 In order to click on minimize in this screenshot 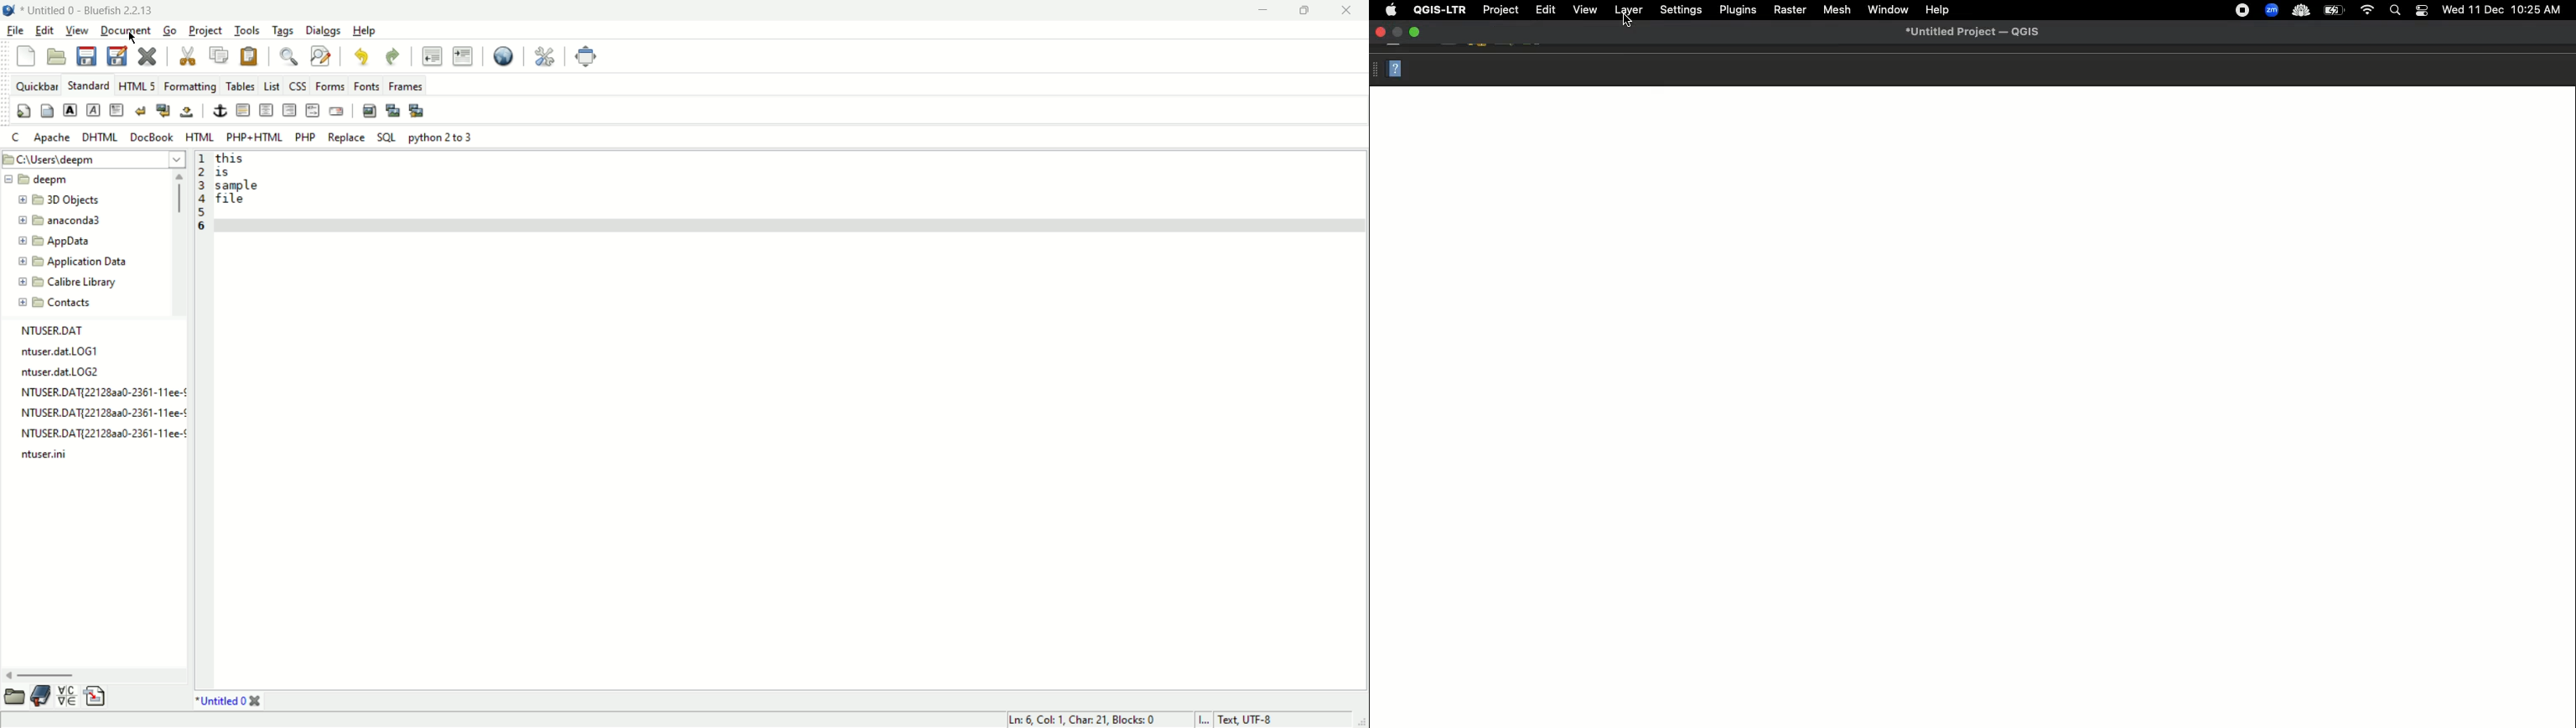, I will do `click(1396, 35)`.